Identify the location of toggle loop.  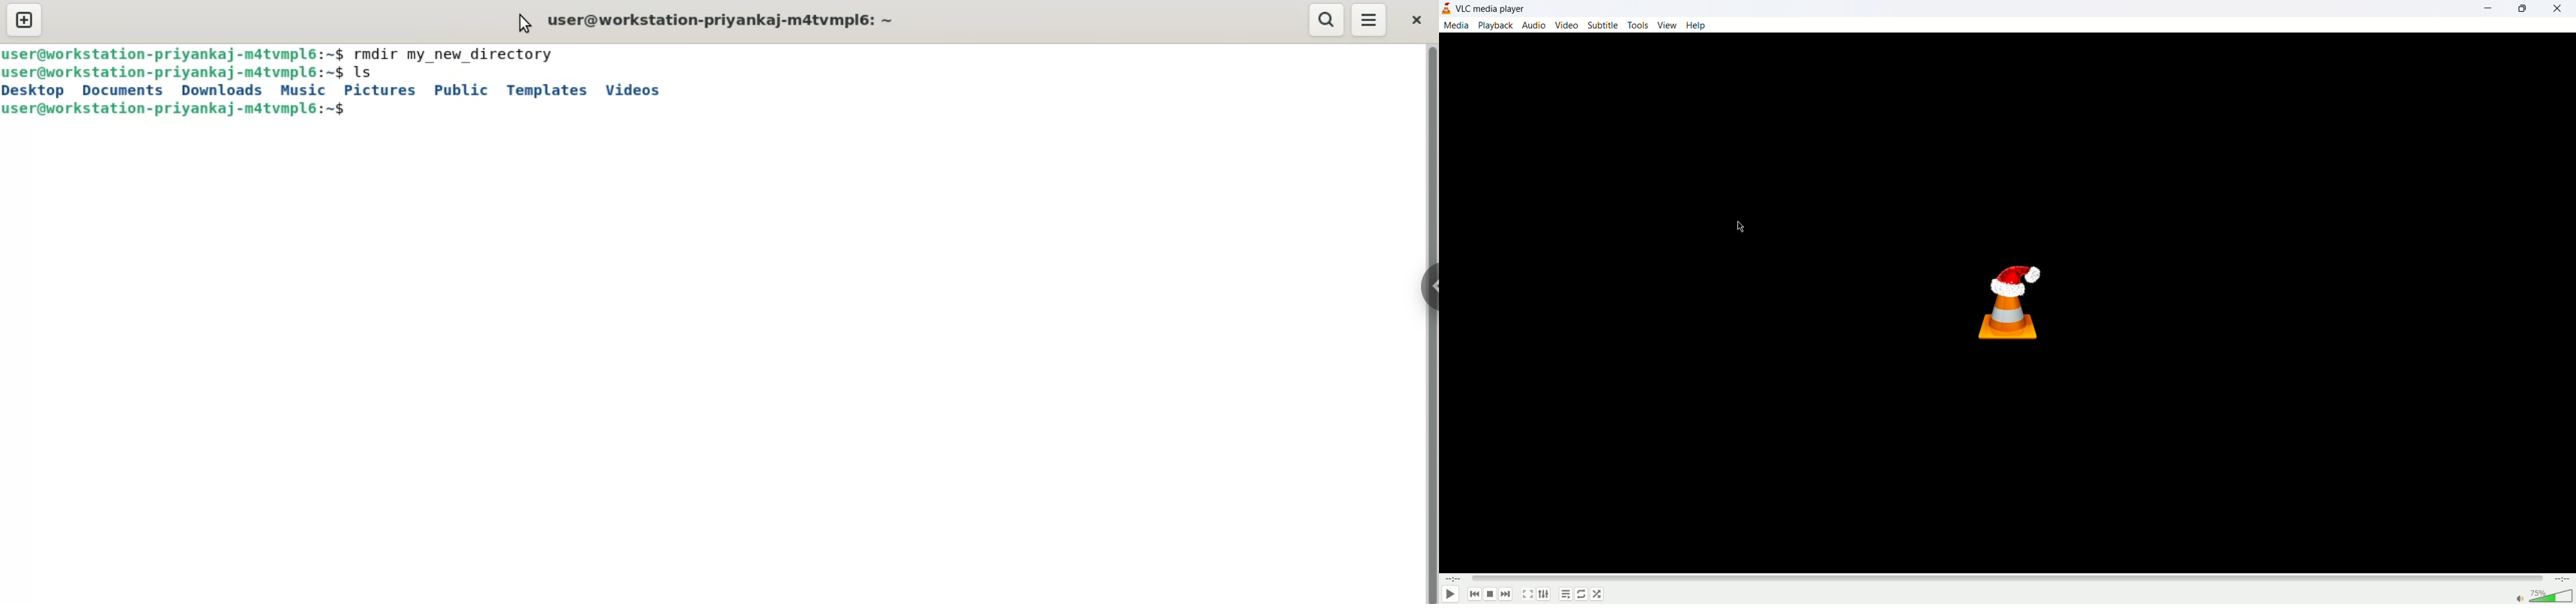
(1581, 594).